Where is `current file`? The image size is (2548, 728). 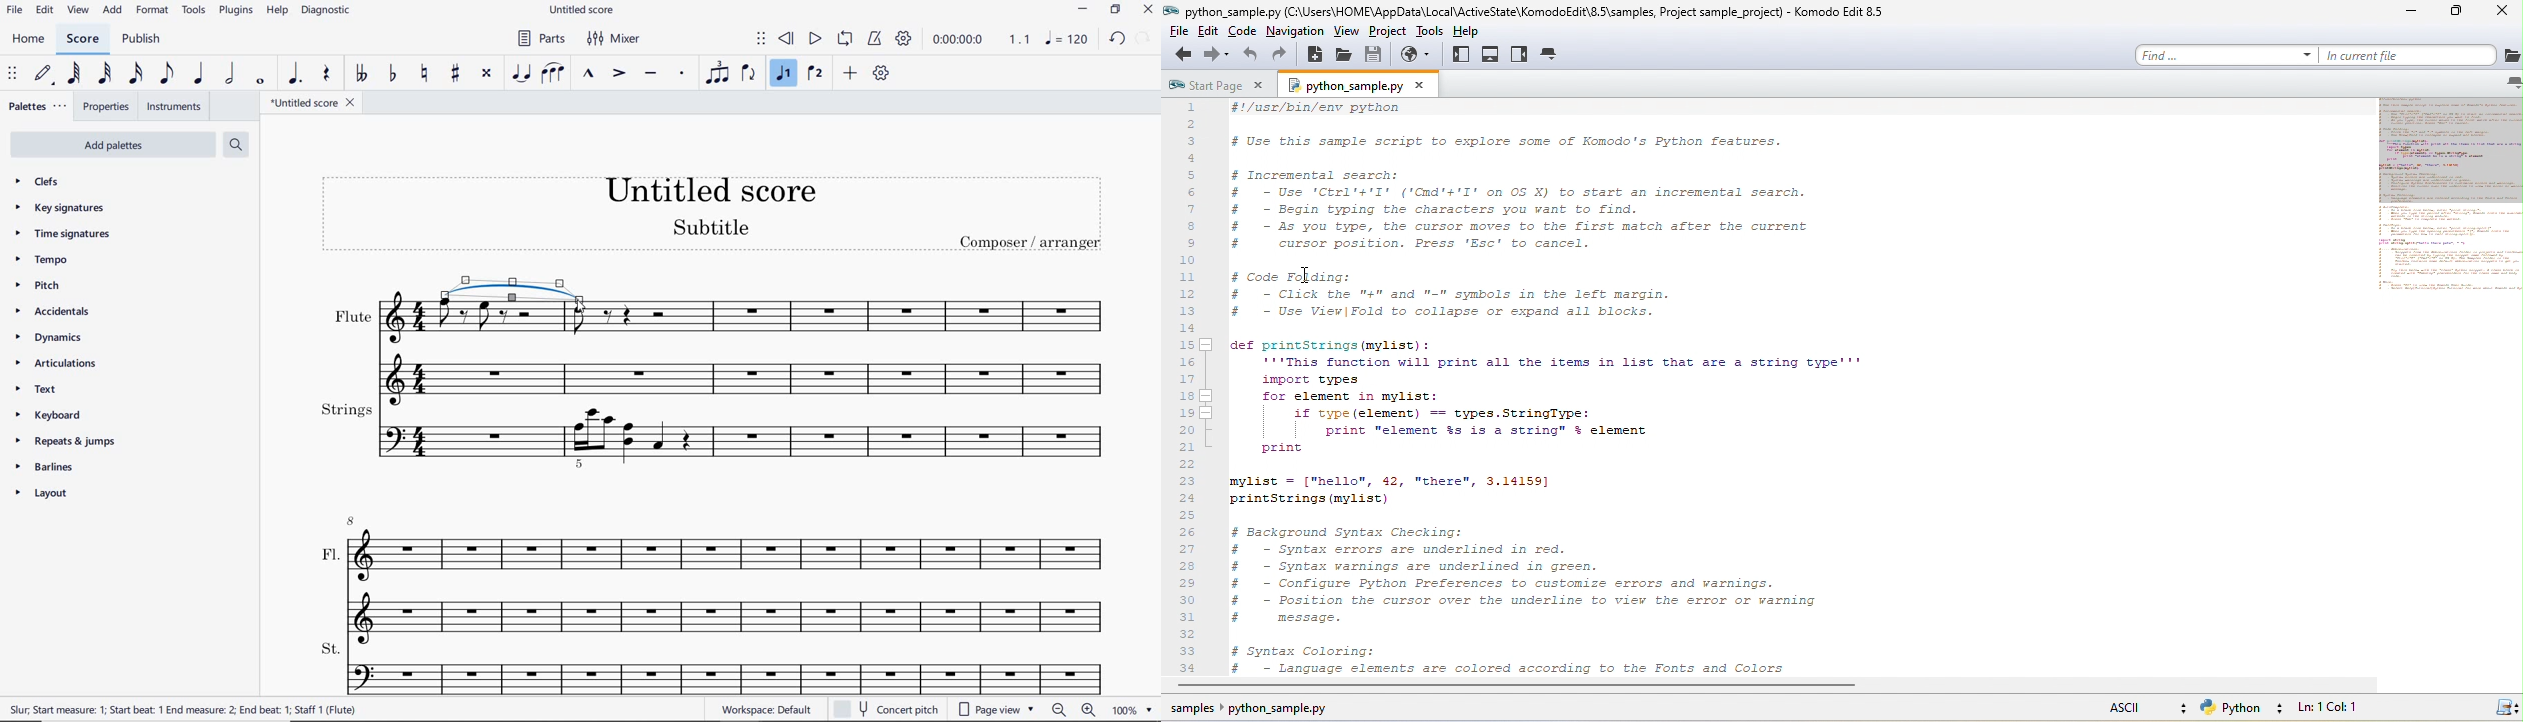 current file is located at coordinates (2423, 55).